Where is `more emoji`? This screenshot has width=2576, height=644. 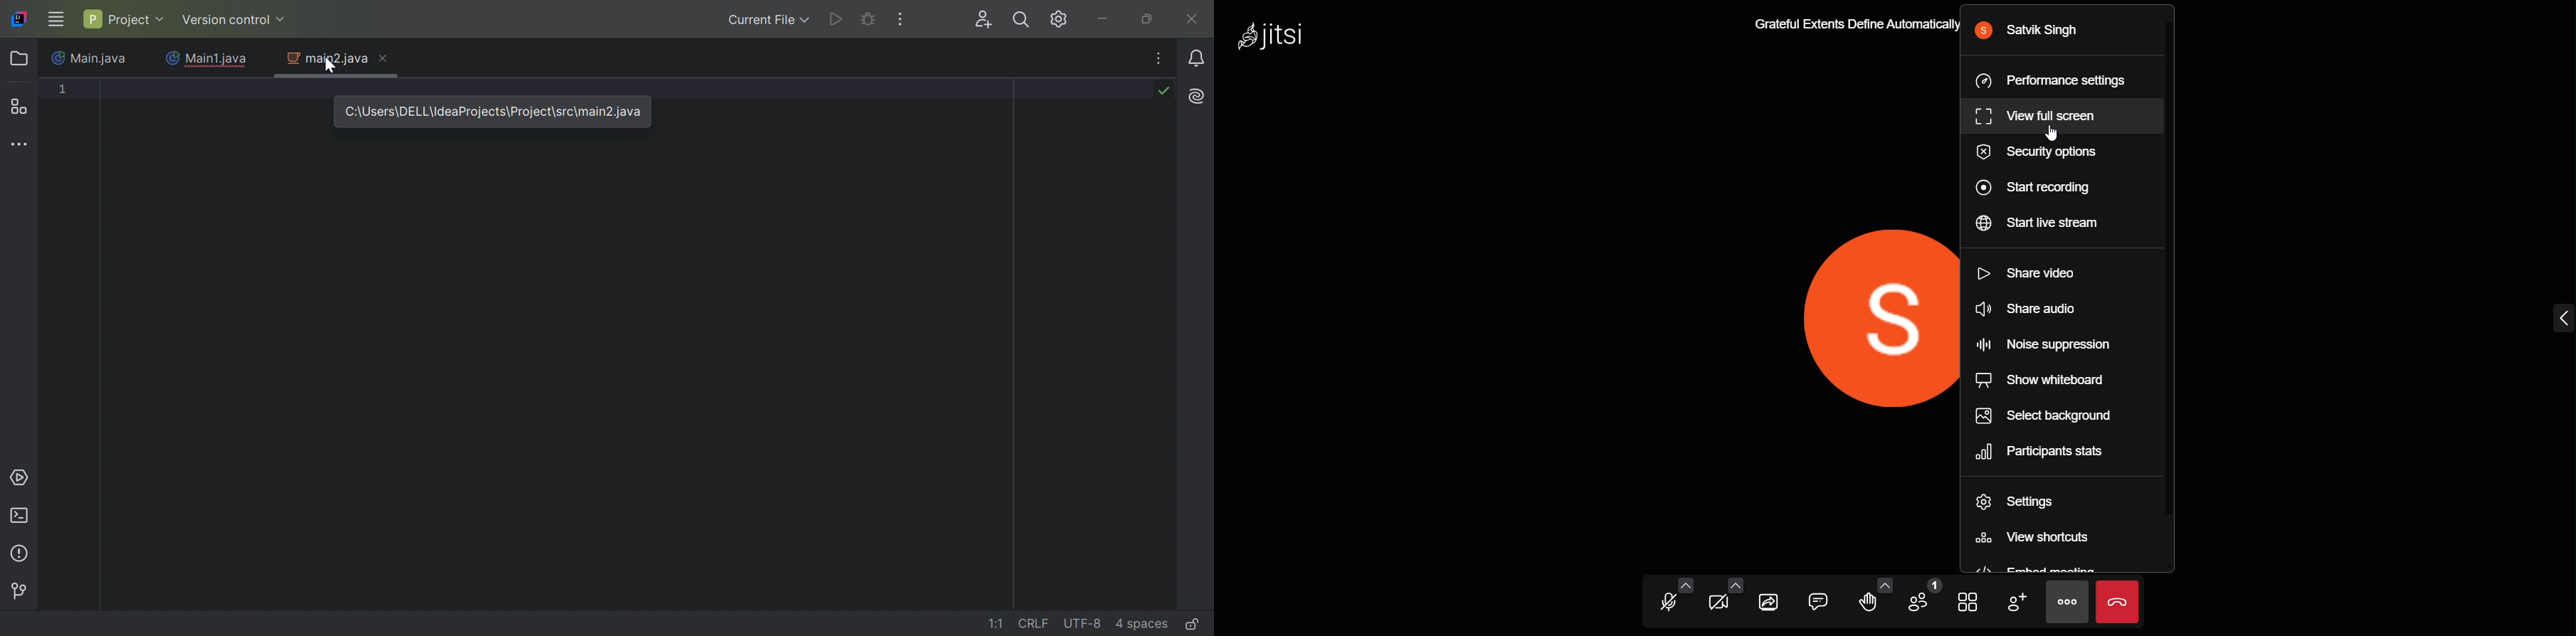
more emoji is located at coordinates (1883, 583).